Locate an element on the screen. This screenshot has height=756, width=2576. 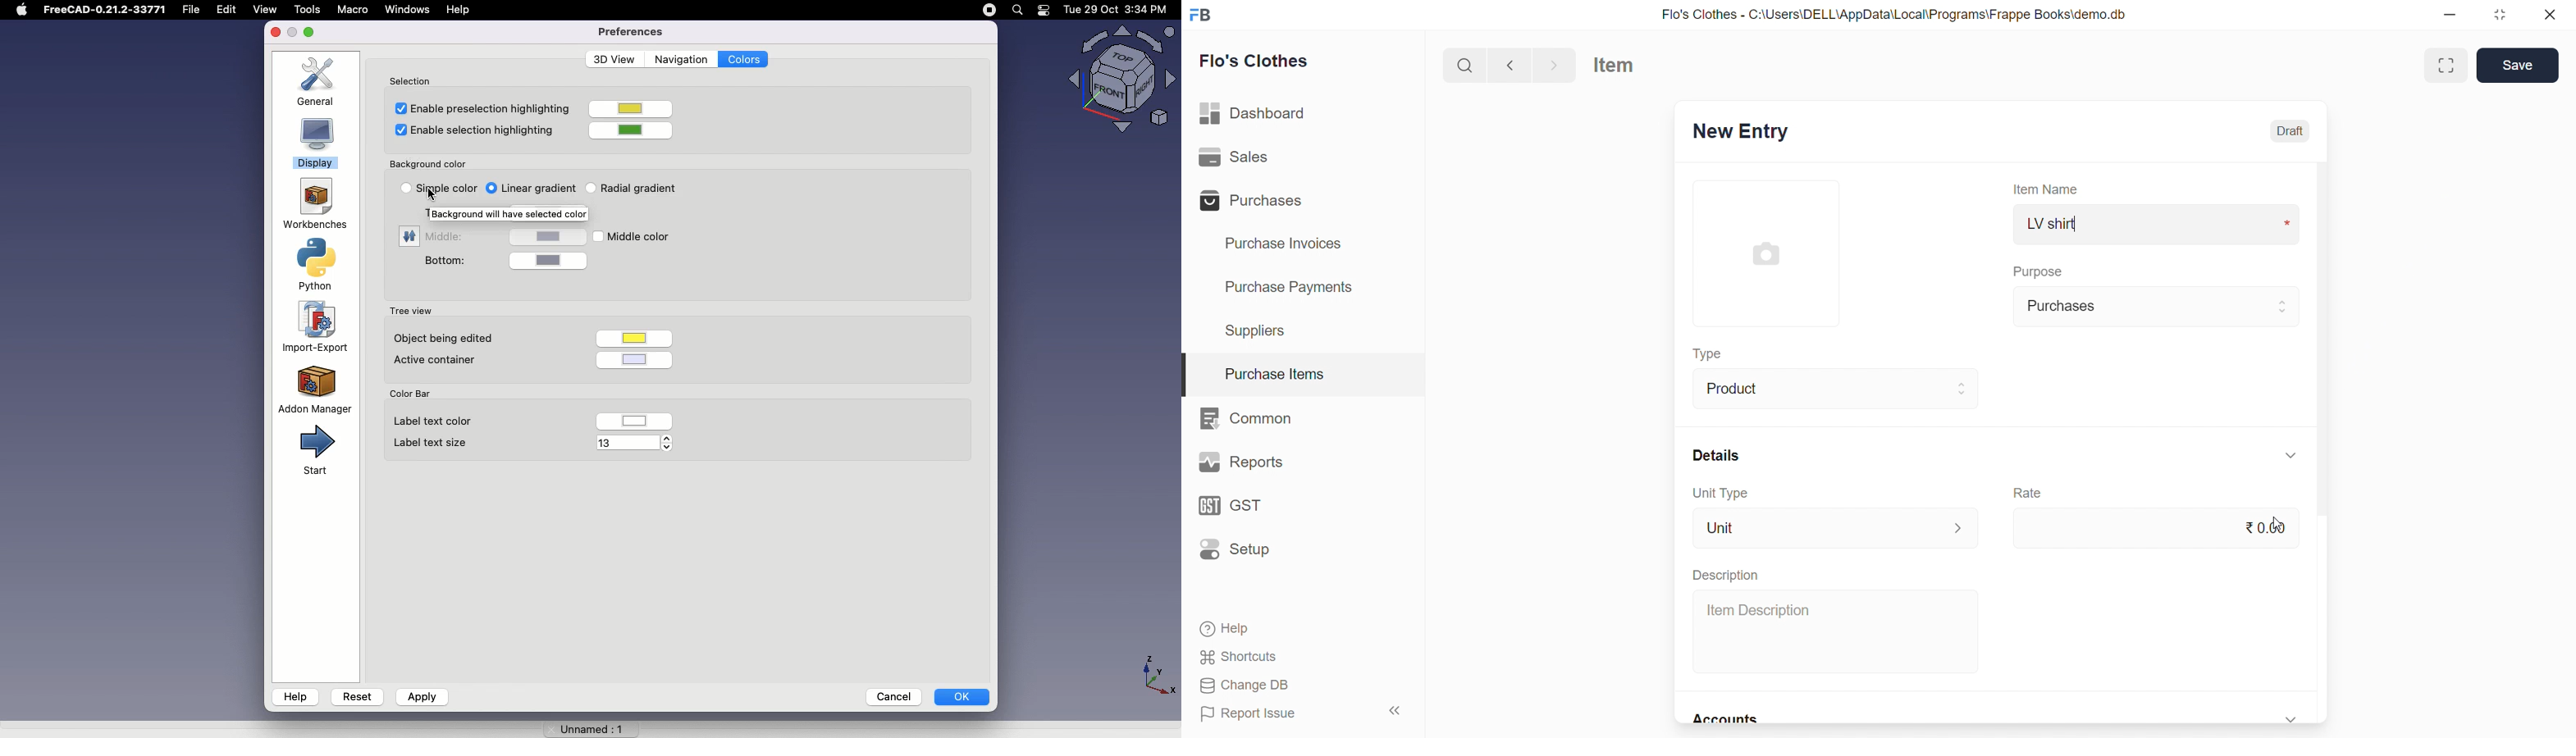
search is located at coordinates (1464, 64).